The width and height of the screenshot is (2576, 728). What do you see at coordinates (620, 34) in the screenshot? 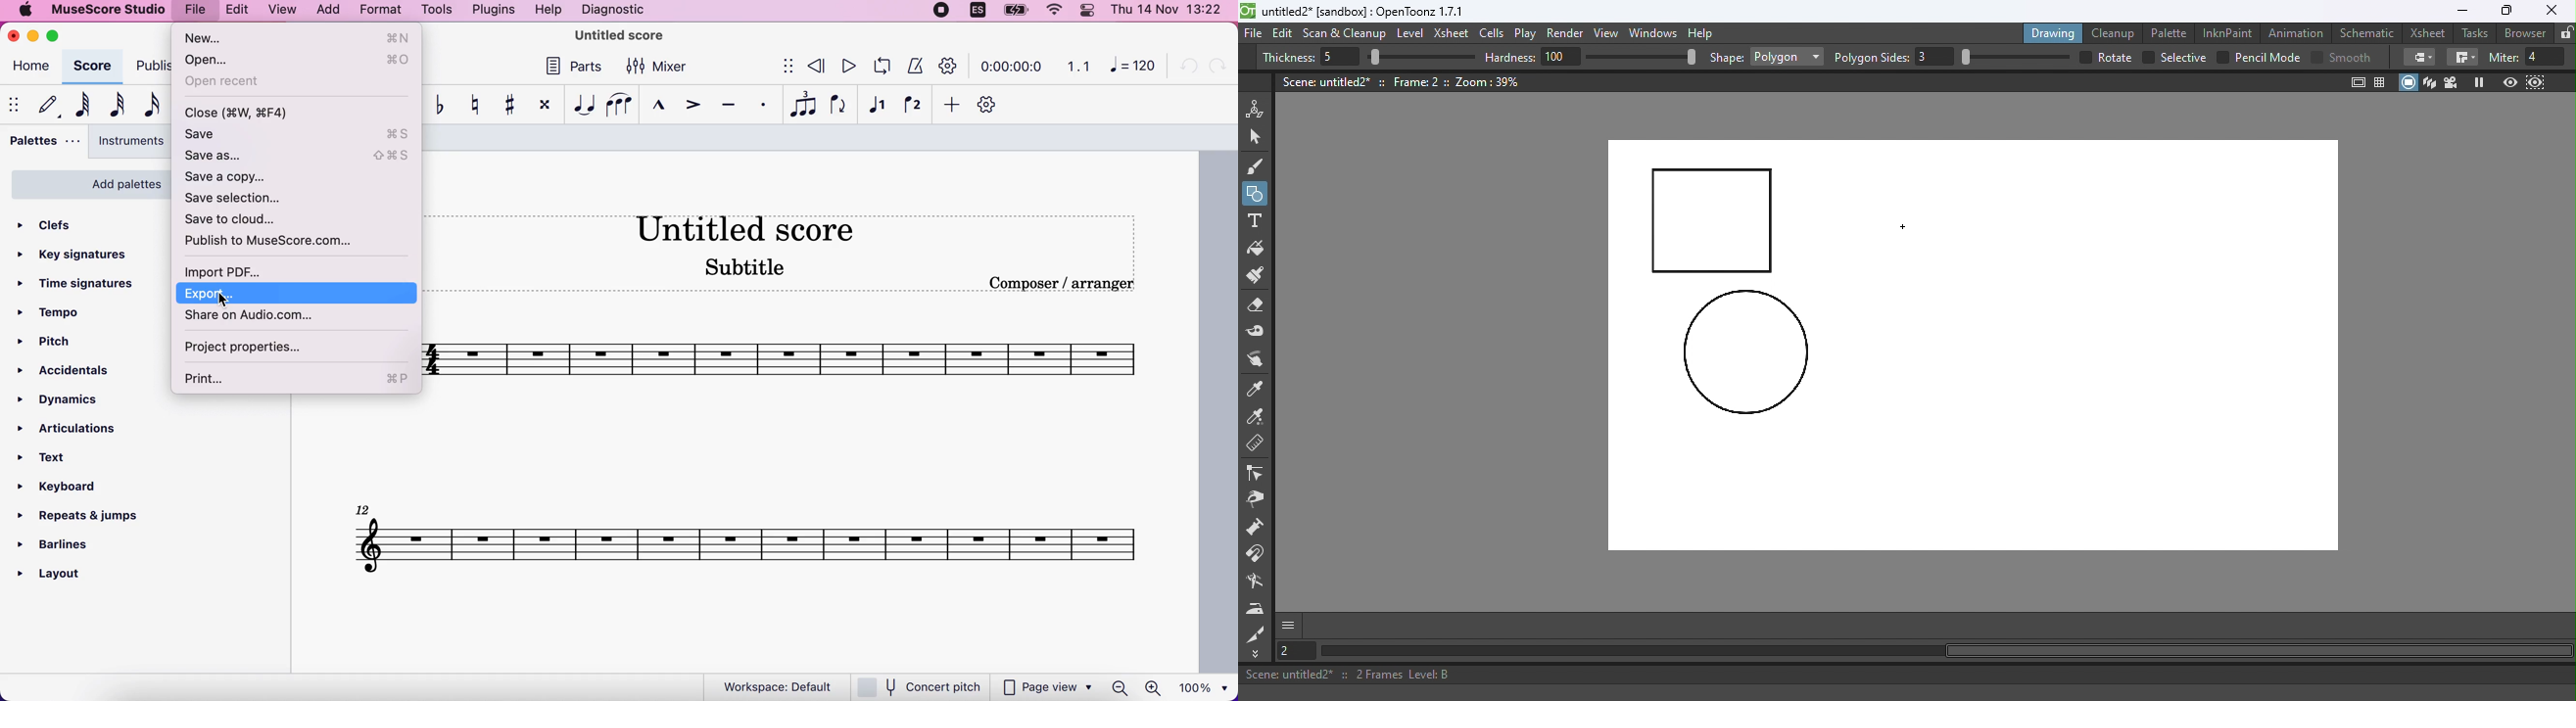
I see `title` at bounding box center [620, 34].